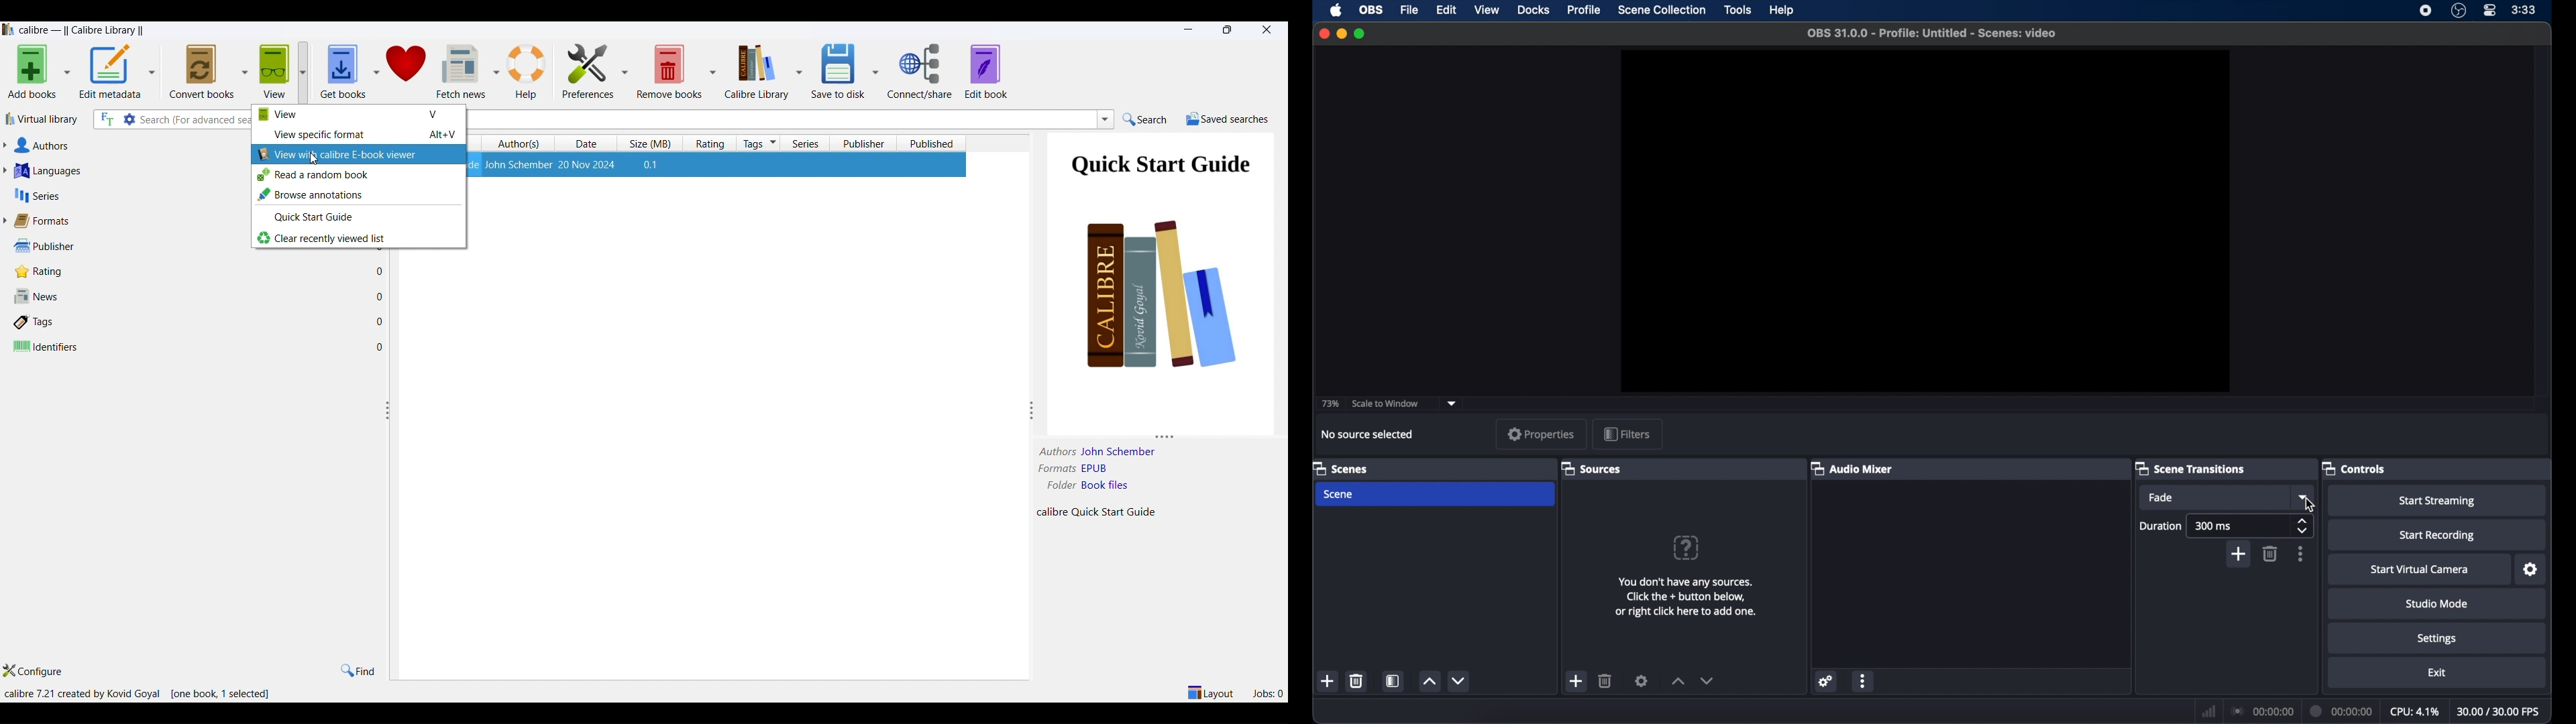 The width and height of the screenshot is (2576, 728). Describe the element at coordinates (1372, 10) in the screenshot. I see `obs` at that location.